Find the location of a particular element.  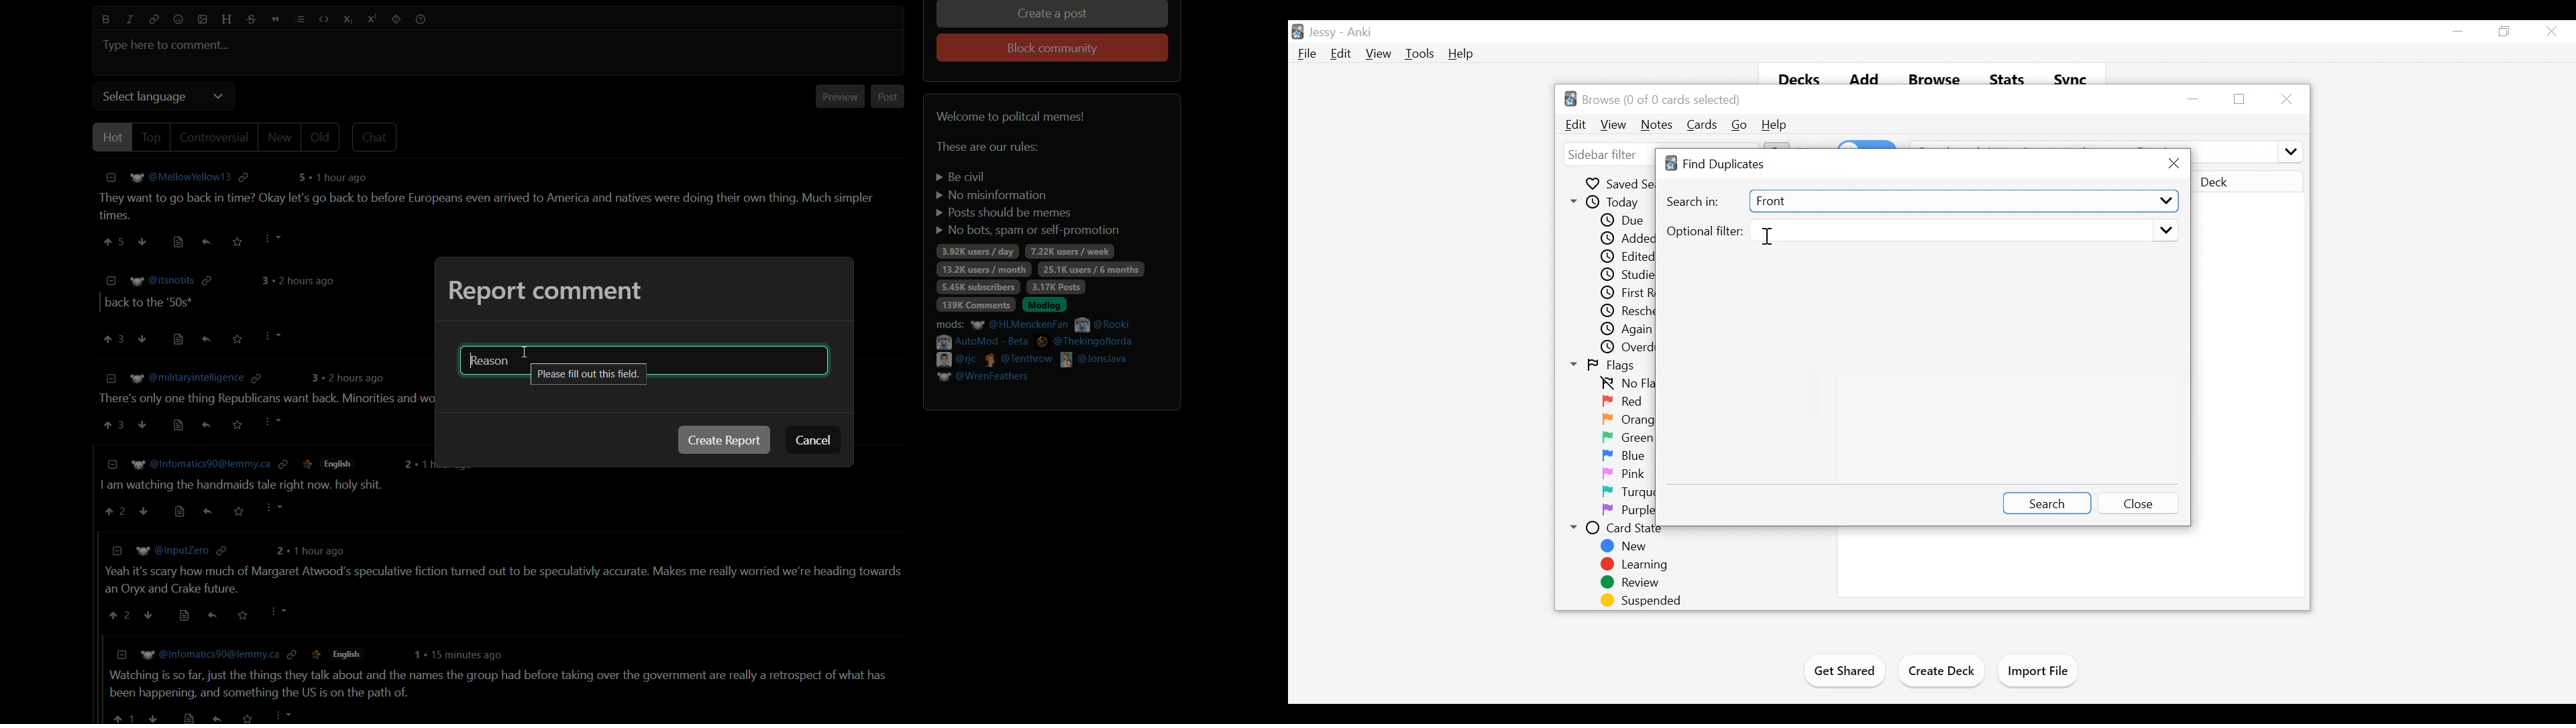

link is located at coordinates (152, 19).